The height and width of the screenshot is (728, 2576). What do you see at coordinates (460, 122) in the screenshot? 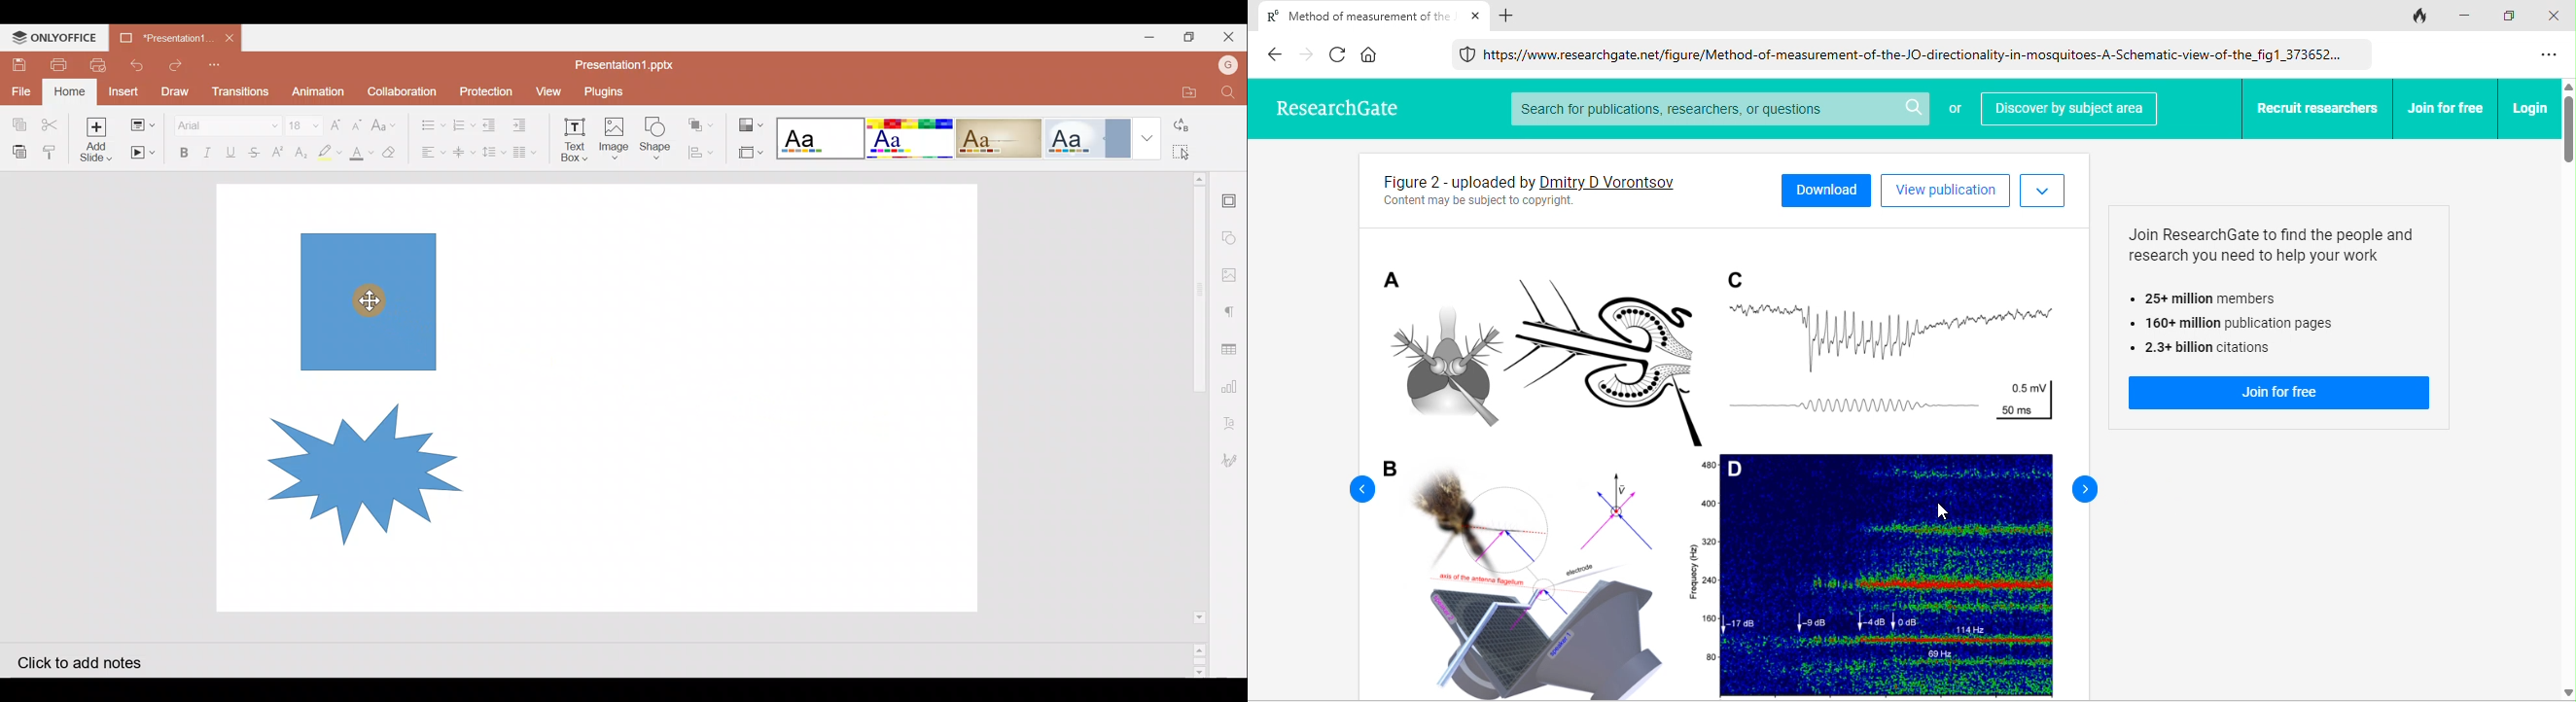
I see `Numbering` at bounding box center [460, 122].